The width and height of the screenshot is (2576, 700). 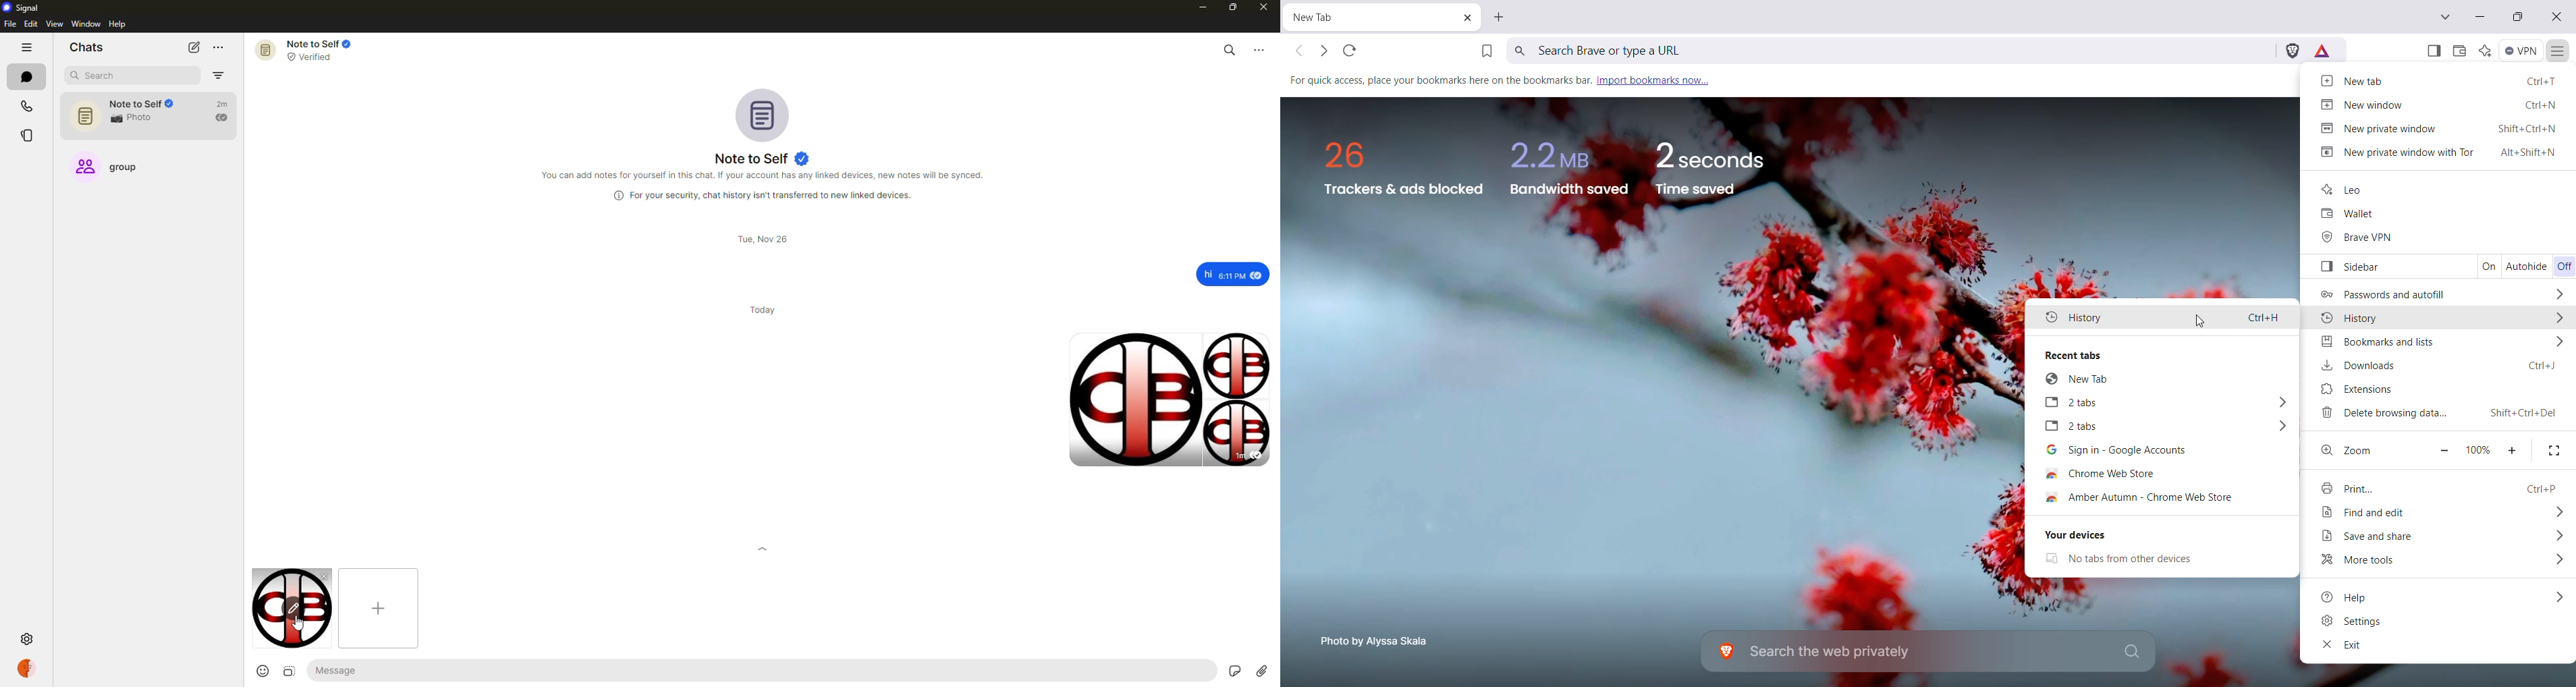 I want to click on new chat, so click(x=194, y=47).